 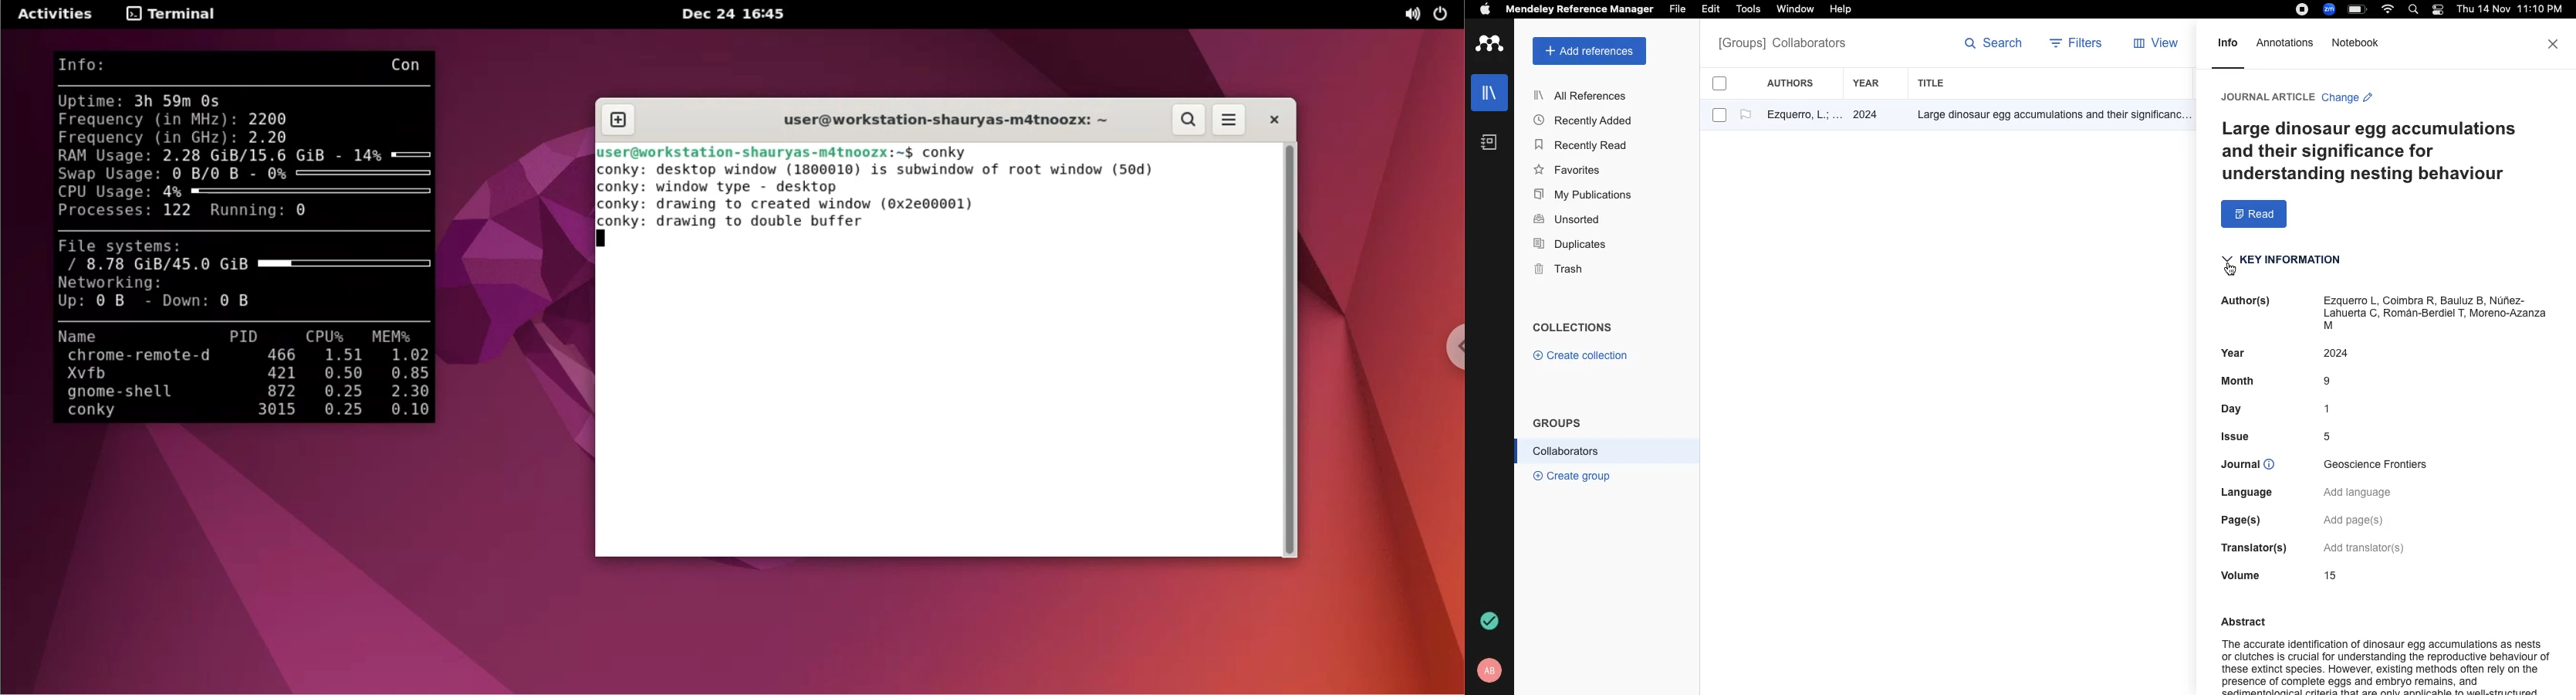 What do you see at coordinates (2331, 9) in the screenshot?
I see `zoom` at bounding box center [2331, 9].